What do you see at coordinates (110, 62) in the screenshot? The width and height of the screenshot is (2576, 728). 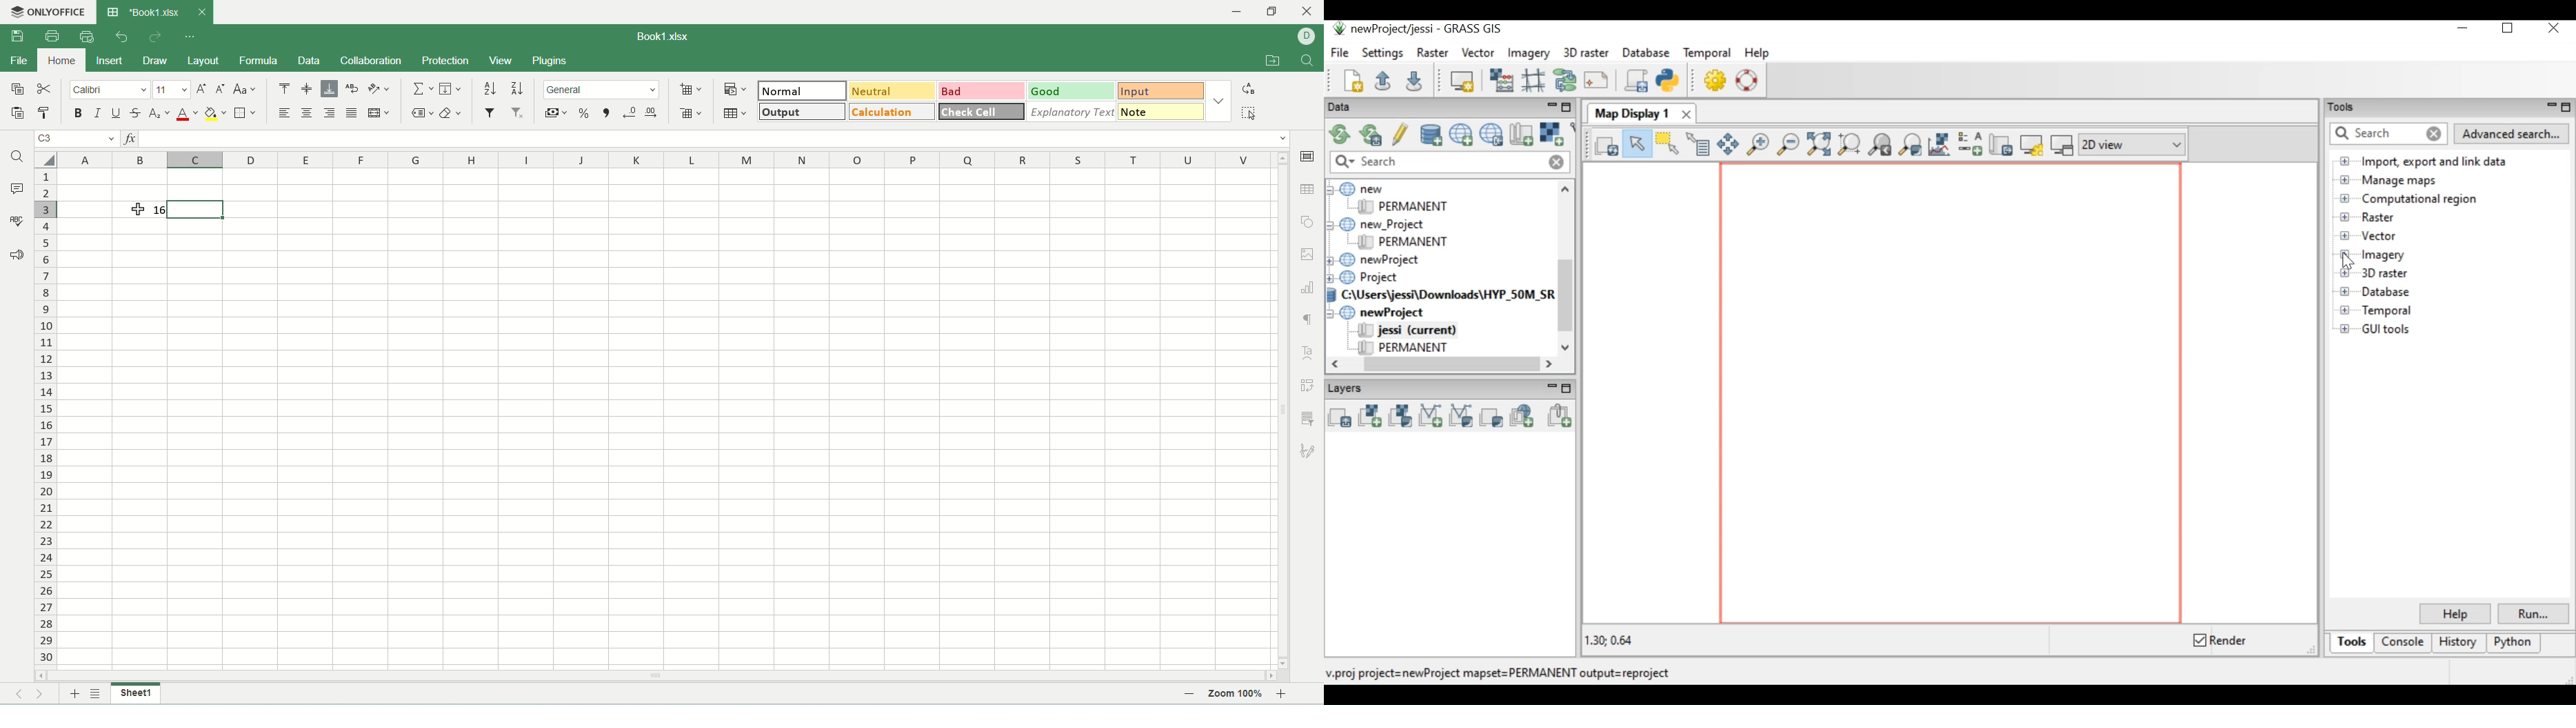 I see `insert` at bounding box center [110, 62].